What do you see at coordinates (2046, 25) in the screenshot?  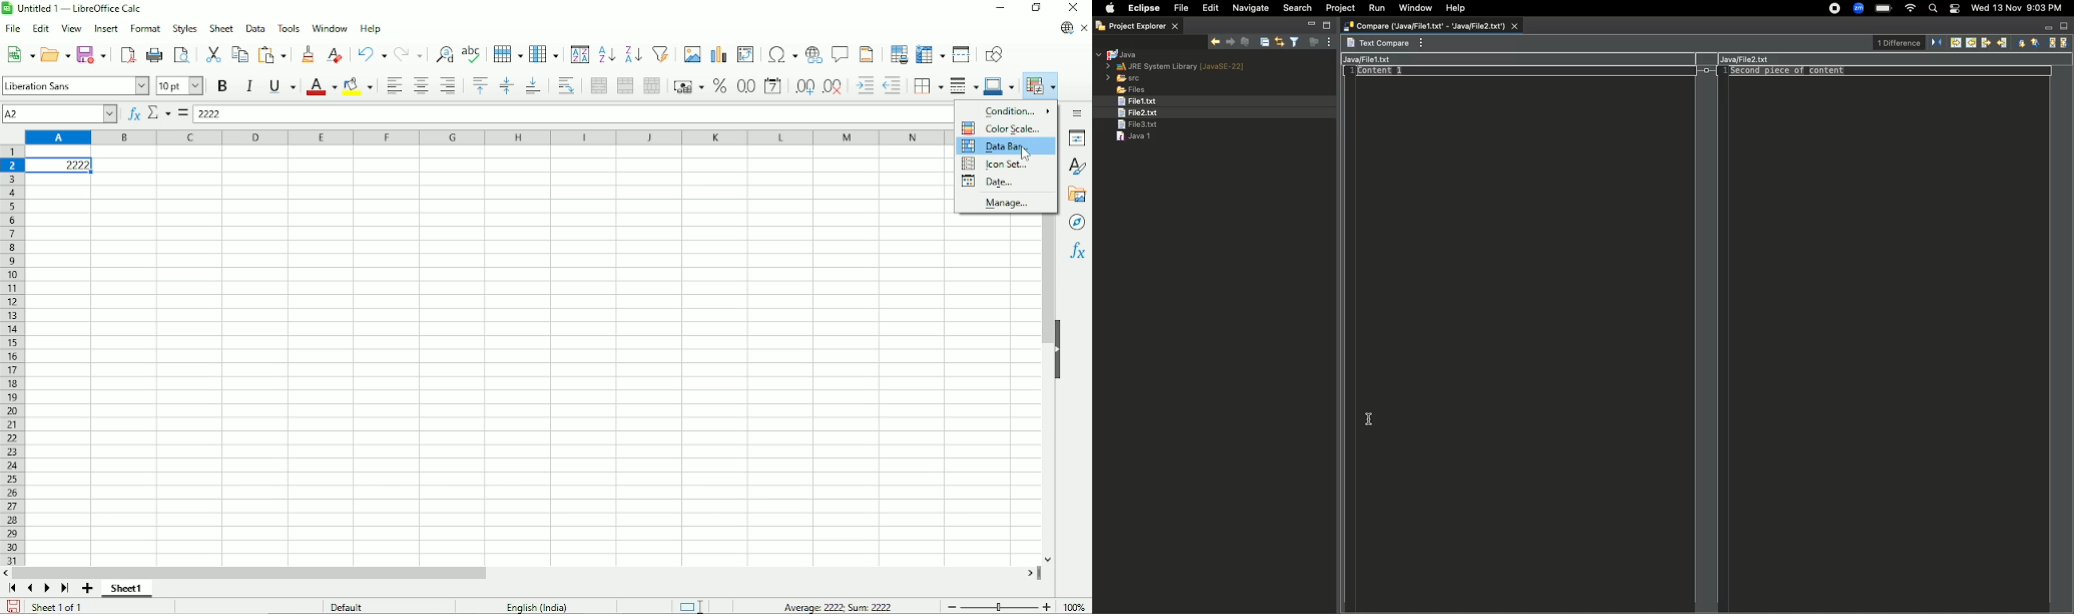 I see `Minimize` at bounding box center [2046, 25].